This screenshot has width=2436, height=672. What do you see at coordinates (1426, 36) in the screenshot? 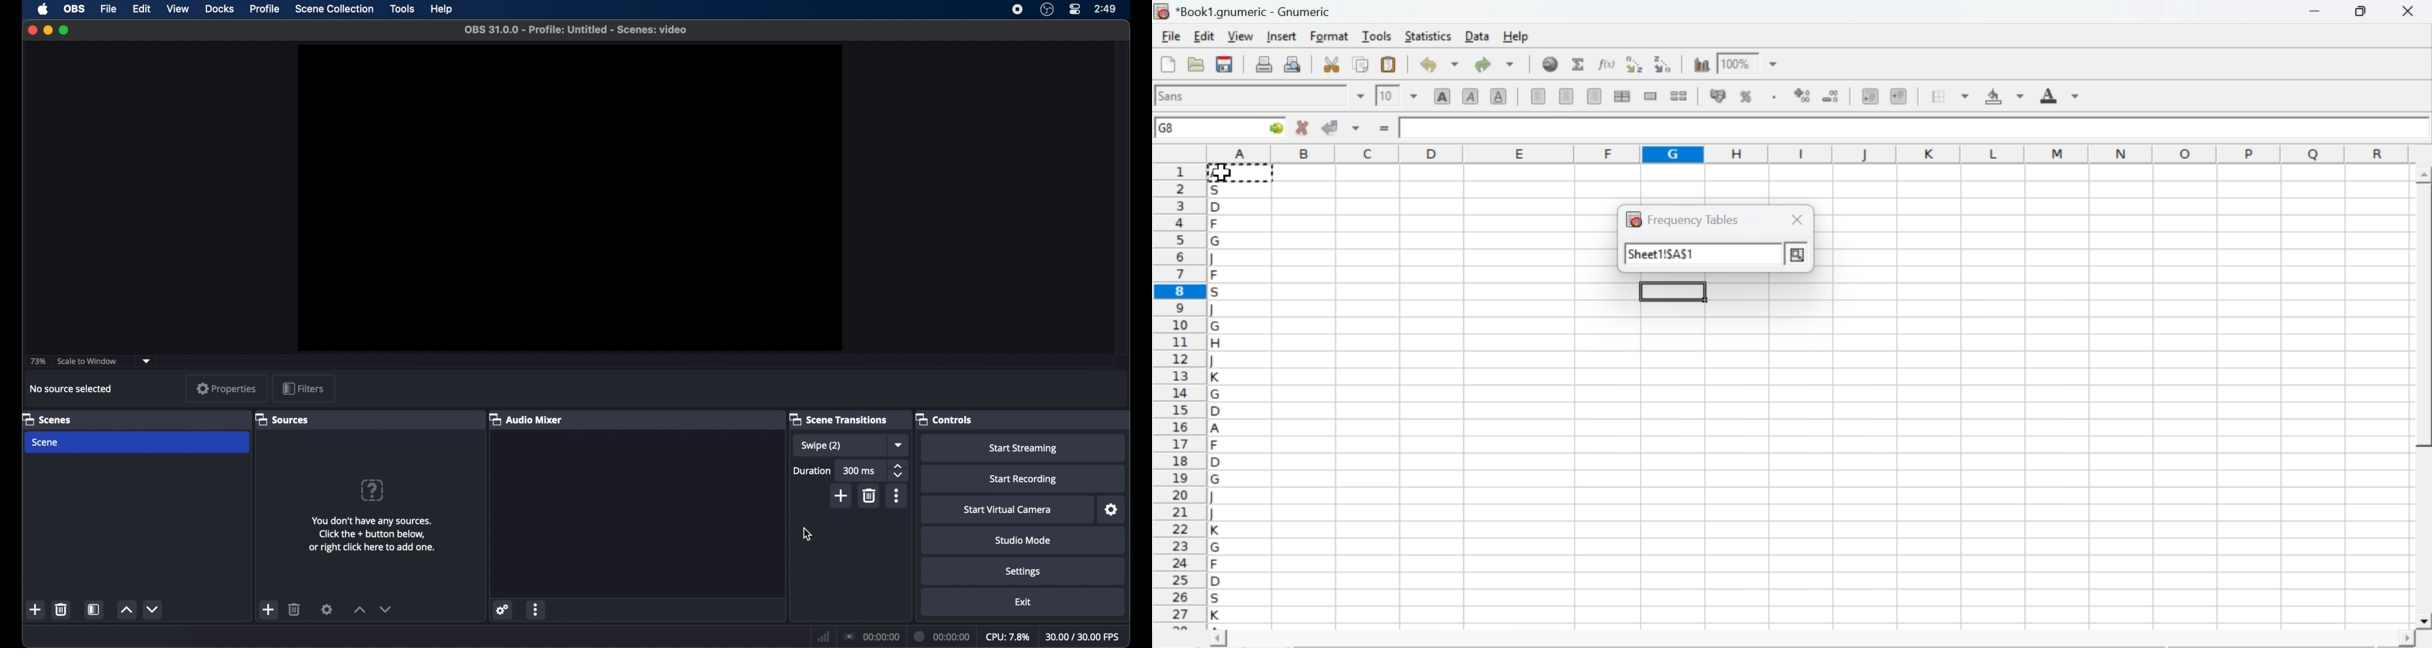
I see `statistics` at bounding box center [1426, 36].